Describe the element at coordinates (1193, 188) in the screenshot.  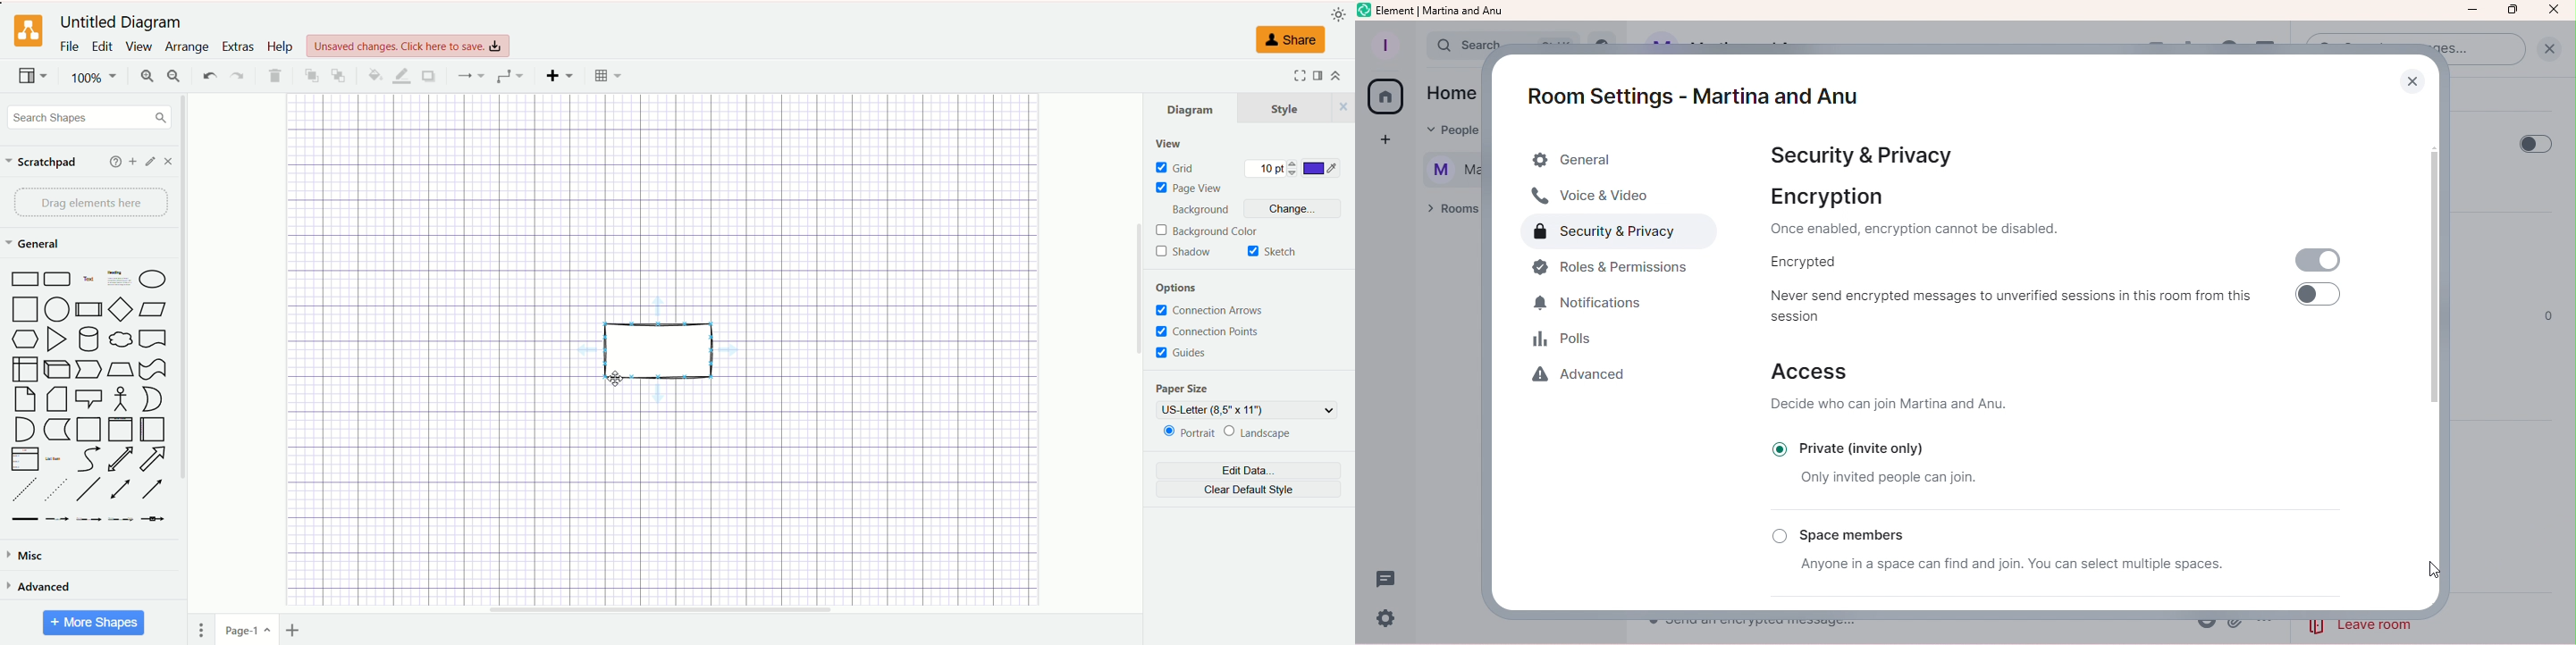
I see `page view` at that location.